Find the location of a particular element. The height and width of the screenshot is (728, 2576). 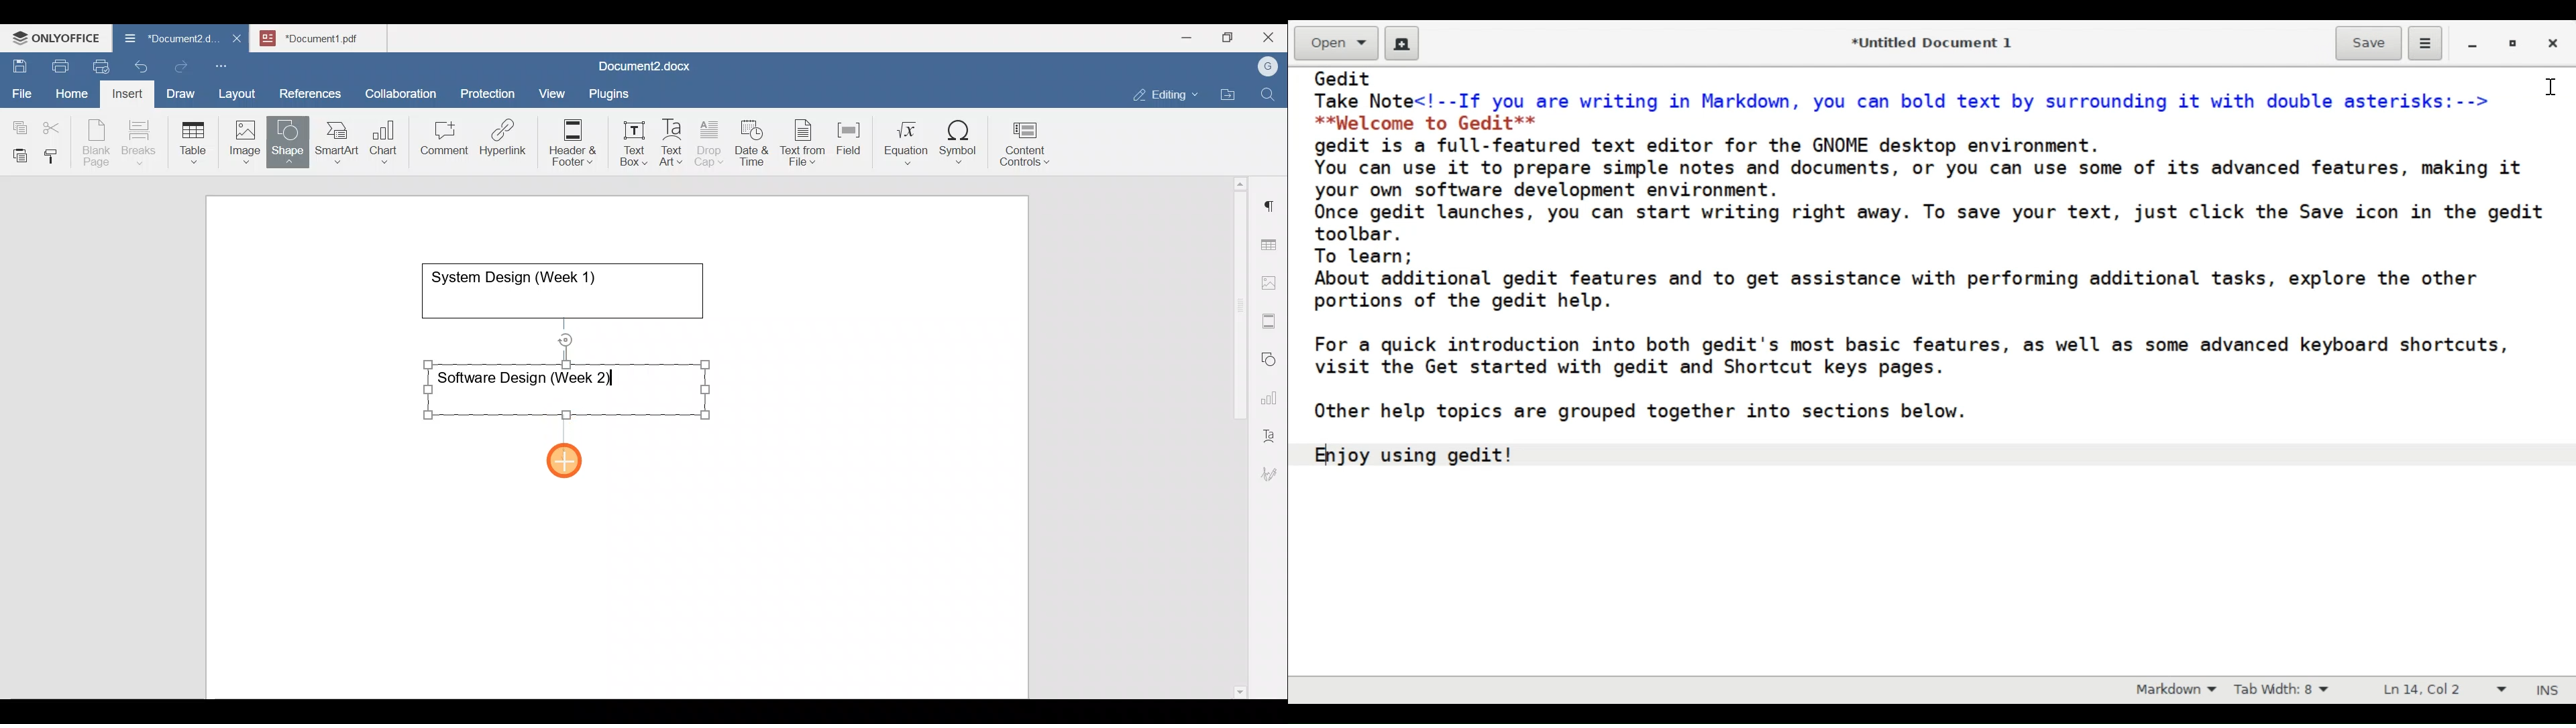

Text box is located at coordinates (625, 143).